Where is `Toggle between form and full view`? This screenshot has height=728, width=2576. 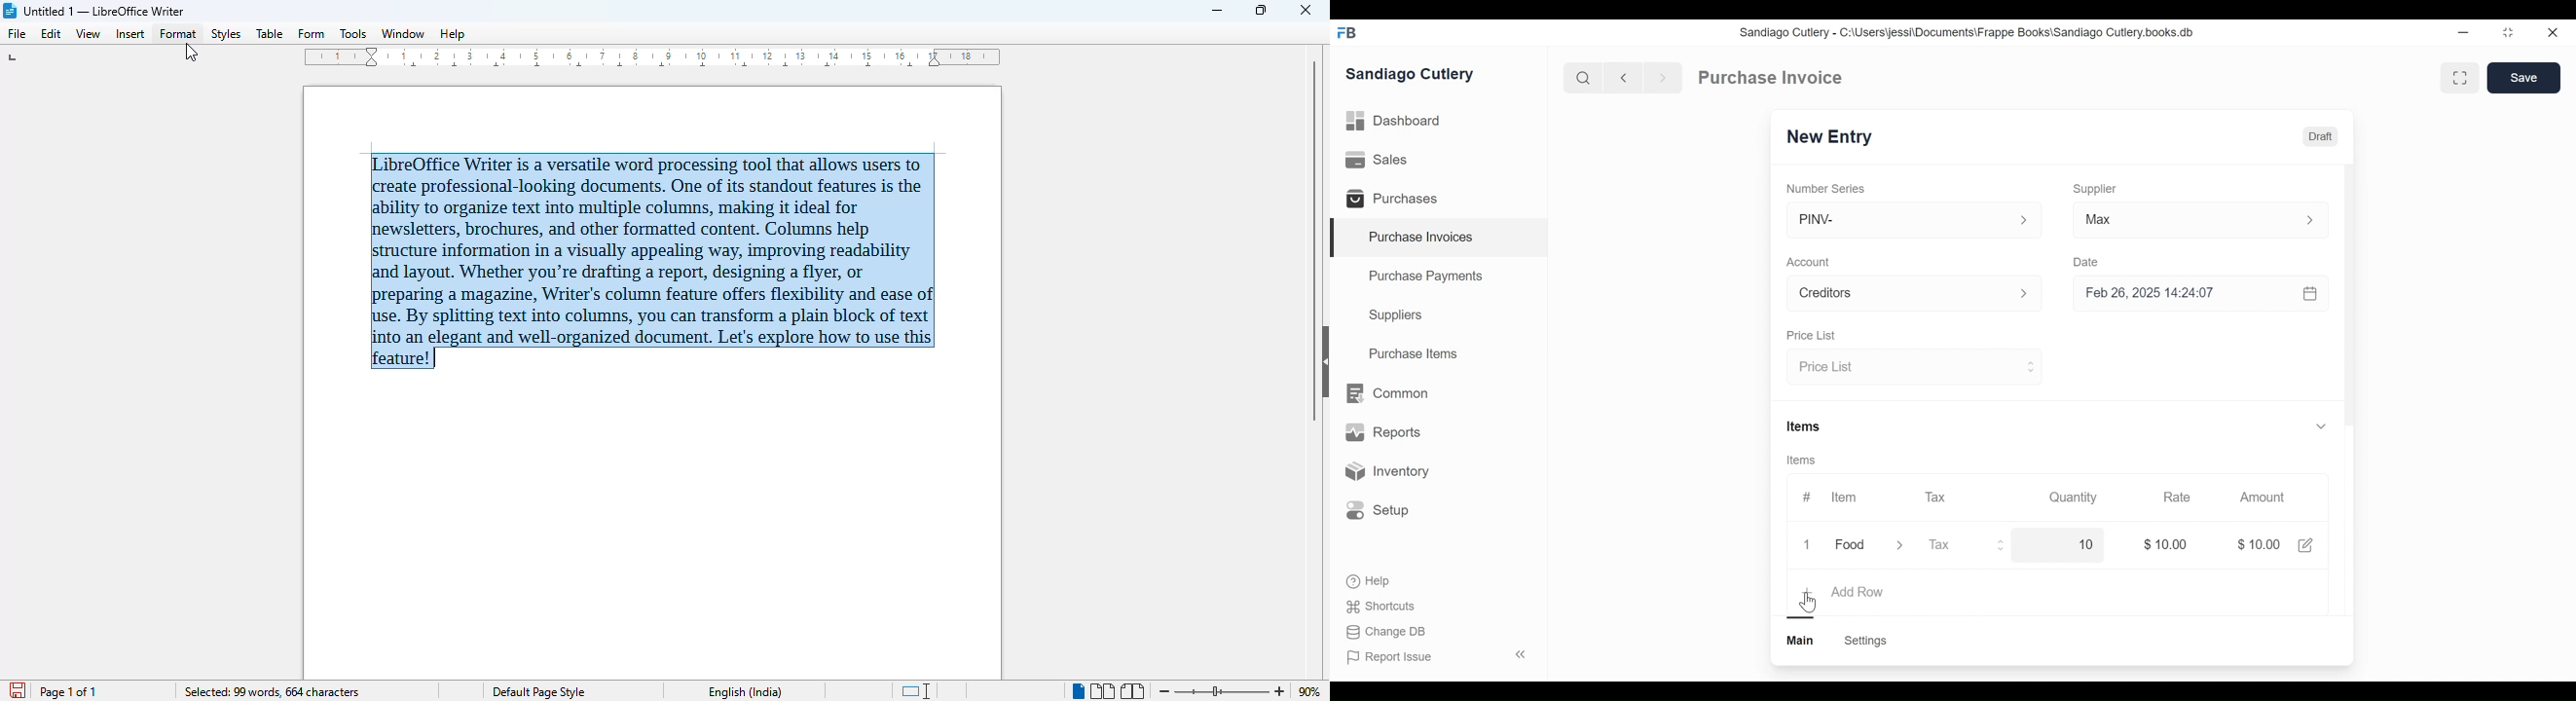
Toggle between form and full view is located at coordinates (2460, 78).